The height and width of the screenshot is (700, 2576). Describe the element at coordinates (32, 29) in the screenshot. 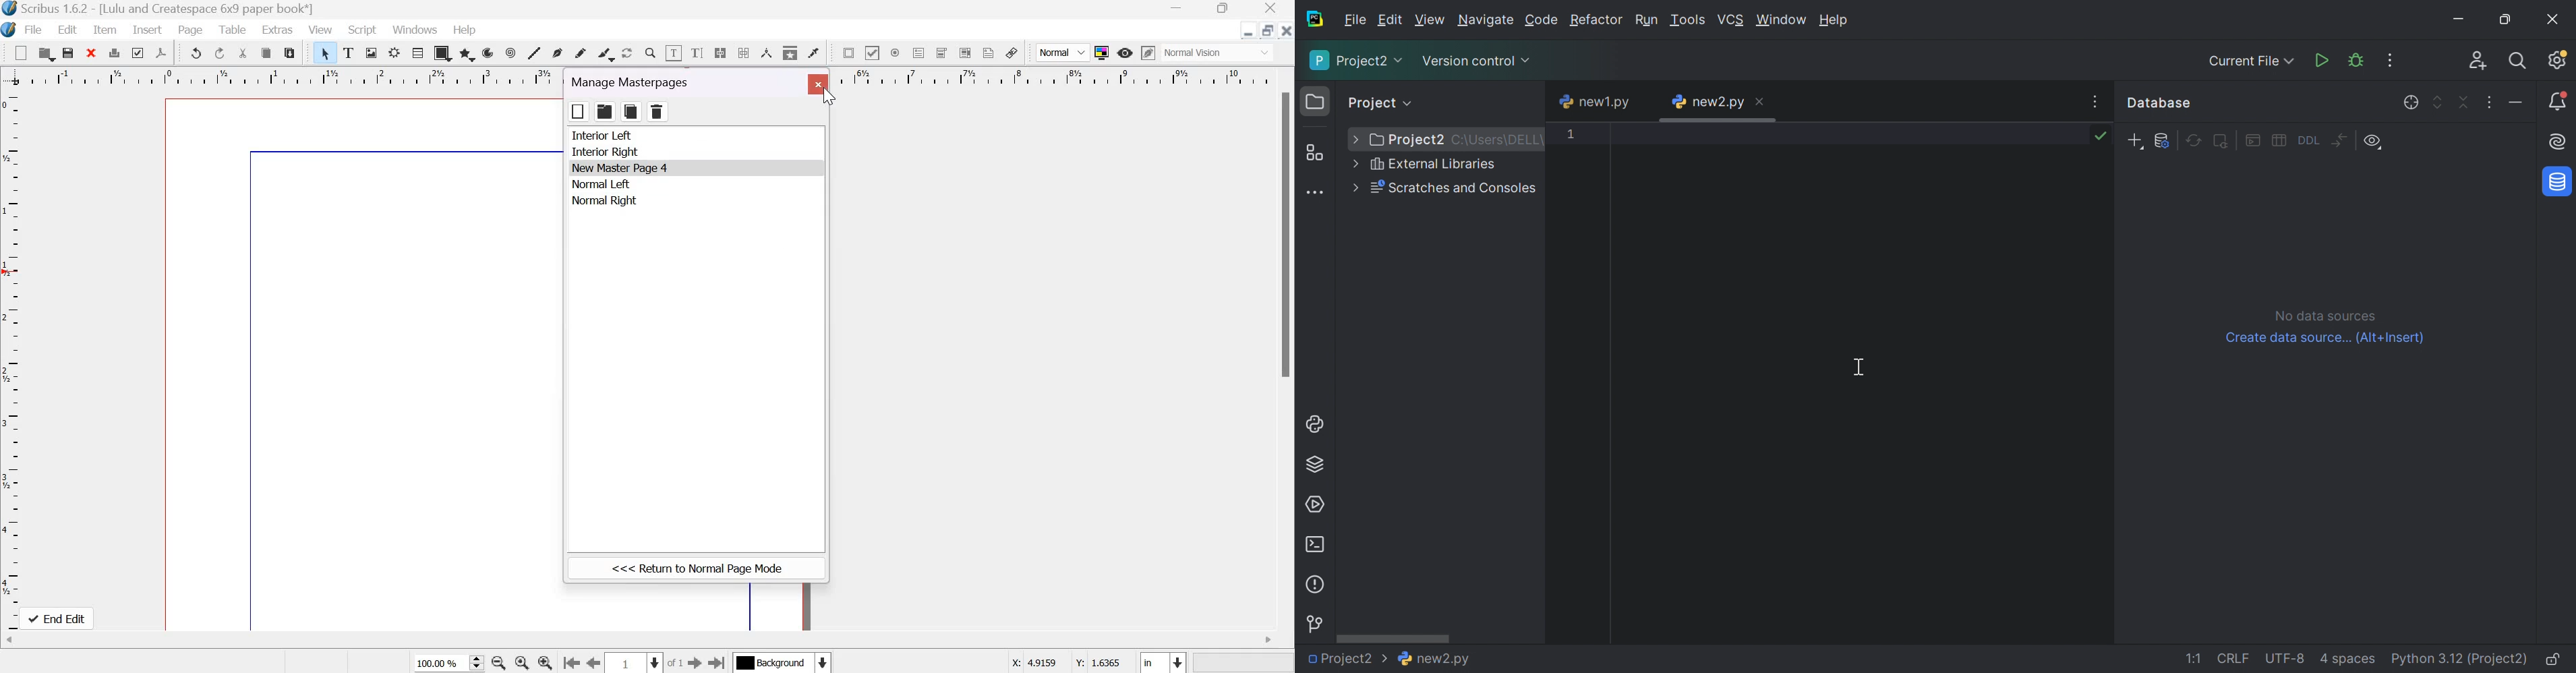

I see `File` at that location.